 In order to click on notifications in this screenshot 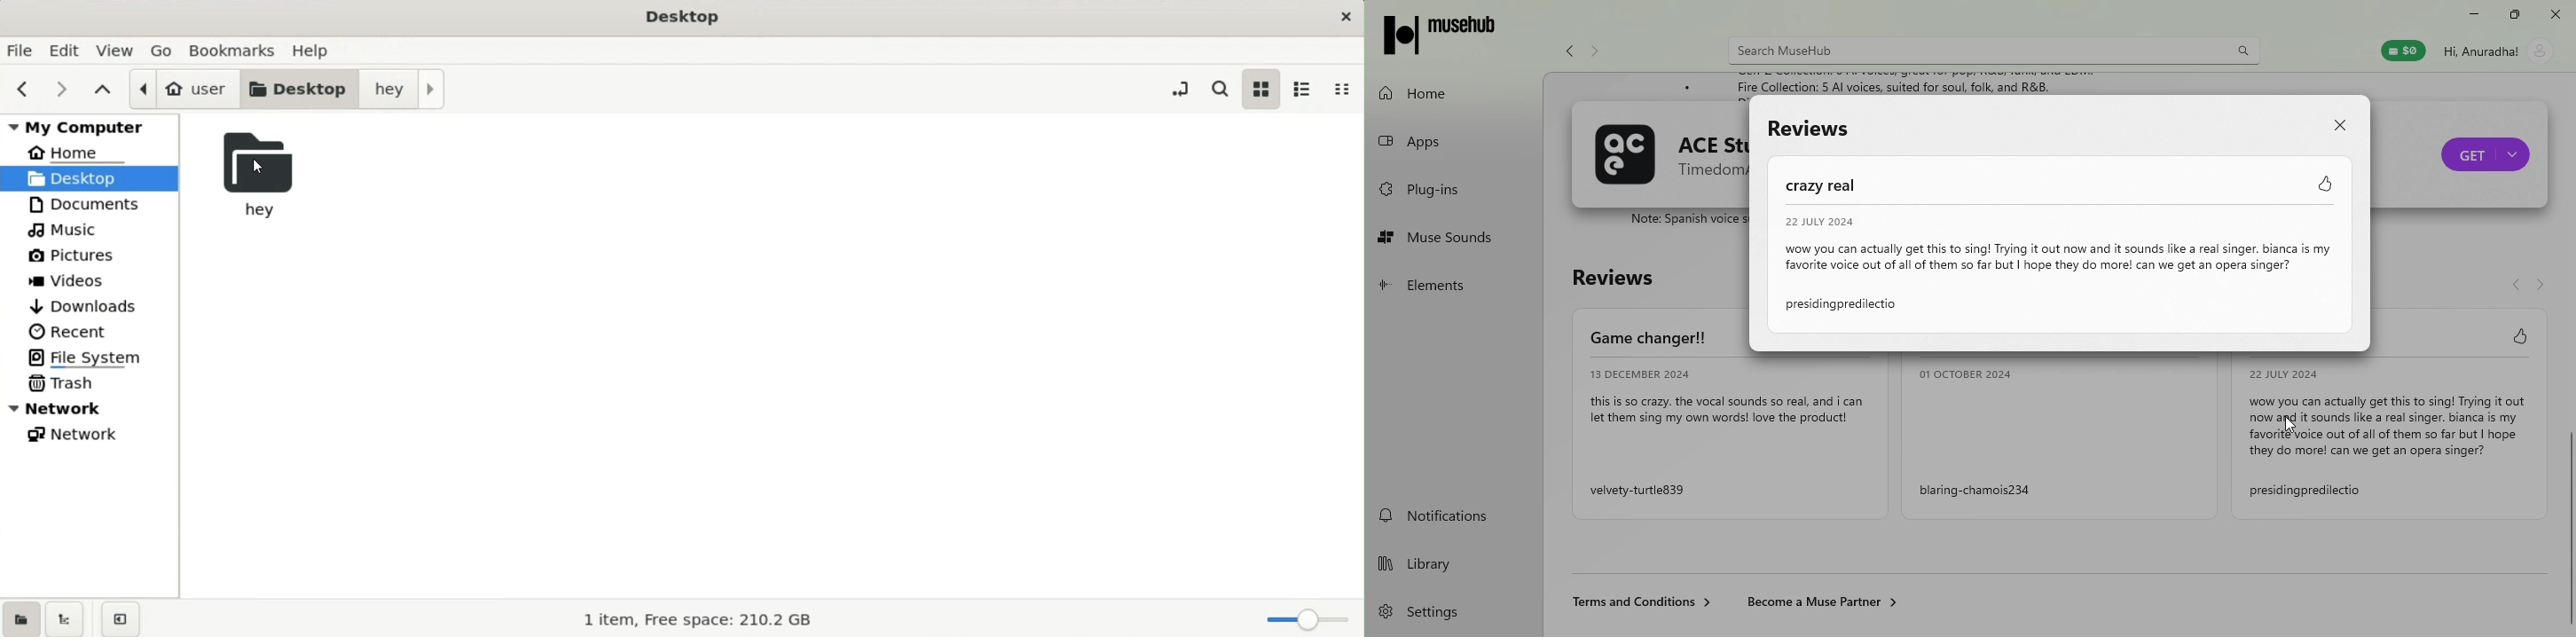, I will do `click(1451, 516)`.